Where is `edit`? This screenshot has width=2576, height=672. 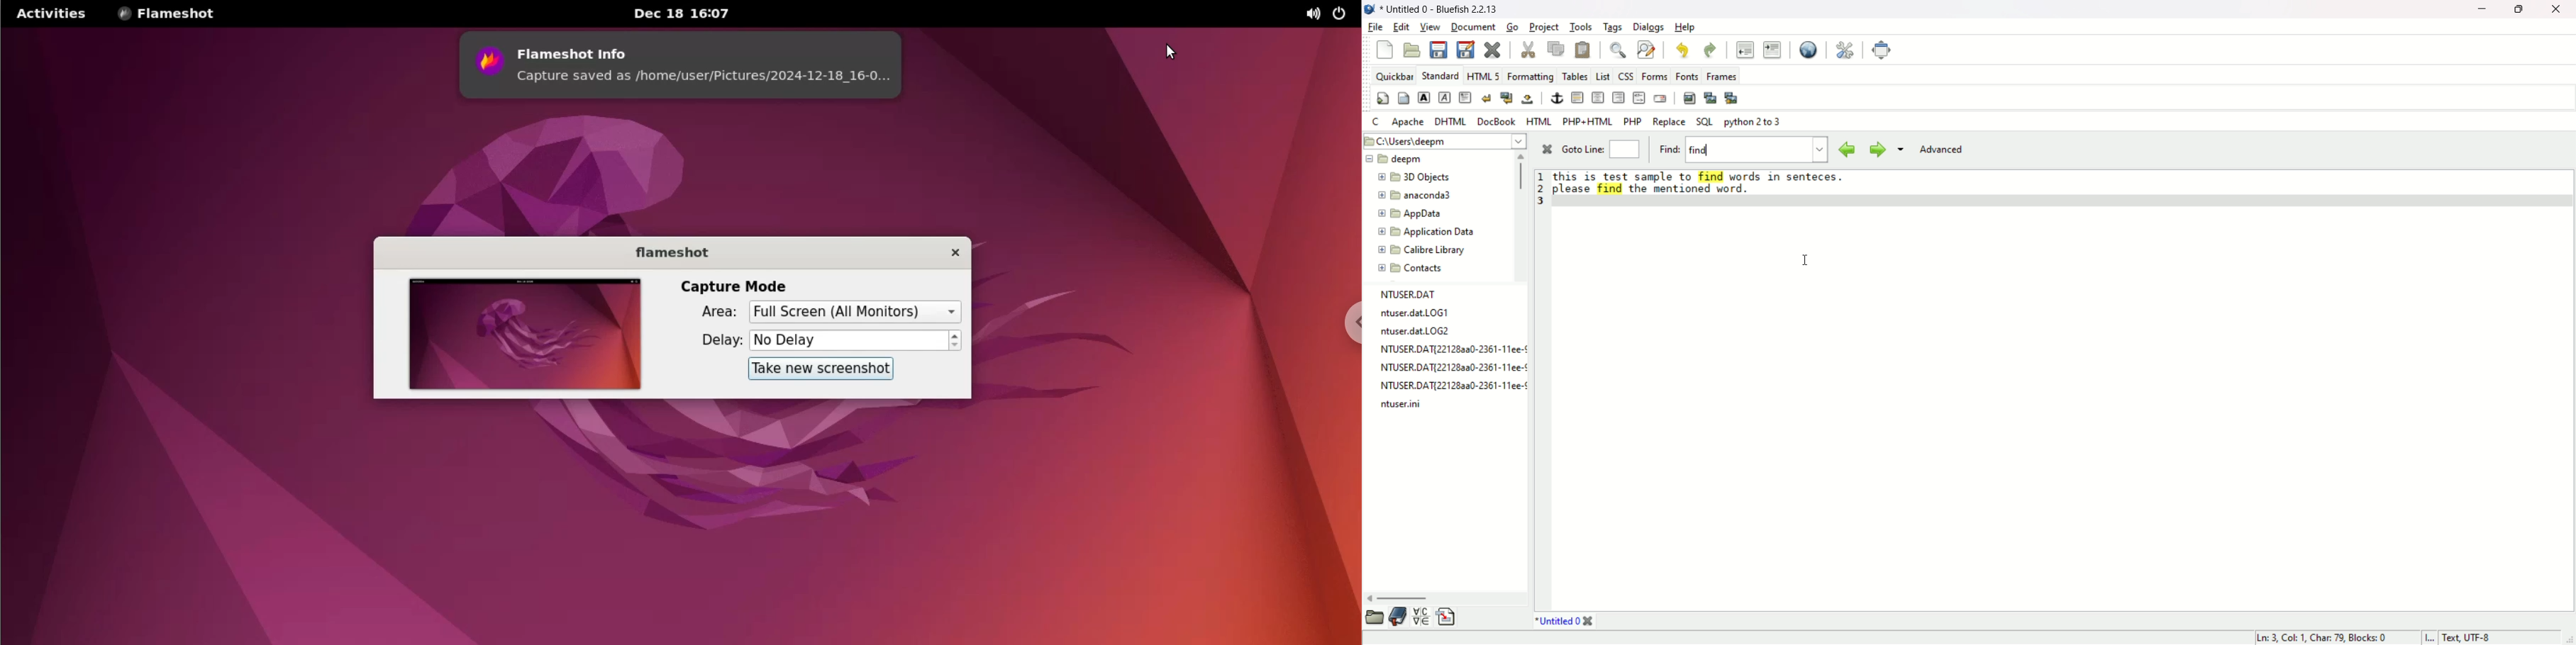
edit is located at coordinates (1402, 25).